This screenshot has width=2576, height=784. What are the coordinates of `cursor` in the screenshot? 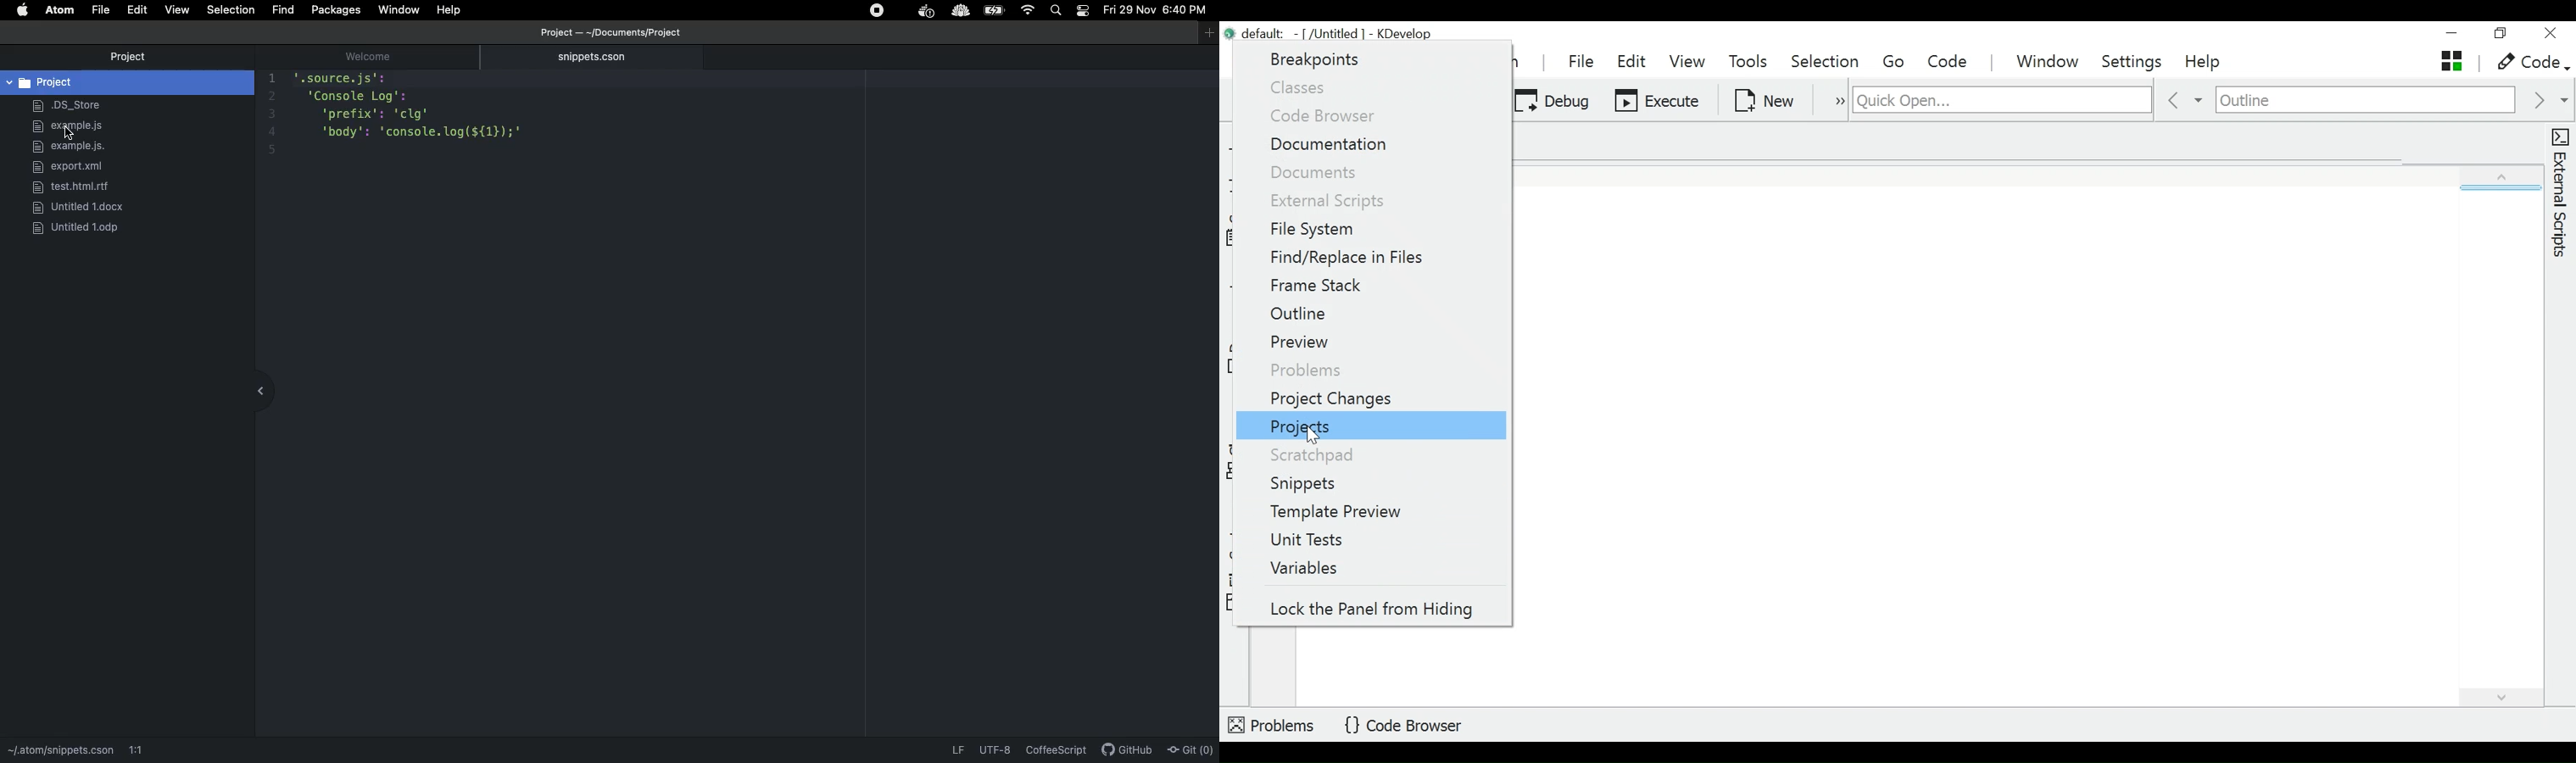 It's located at (71, 134).